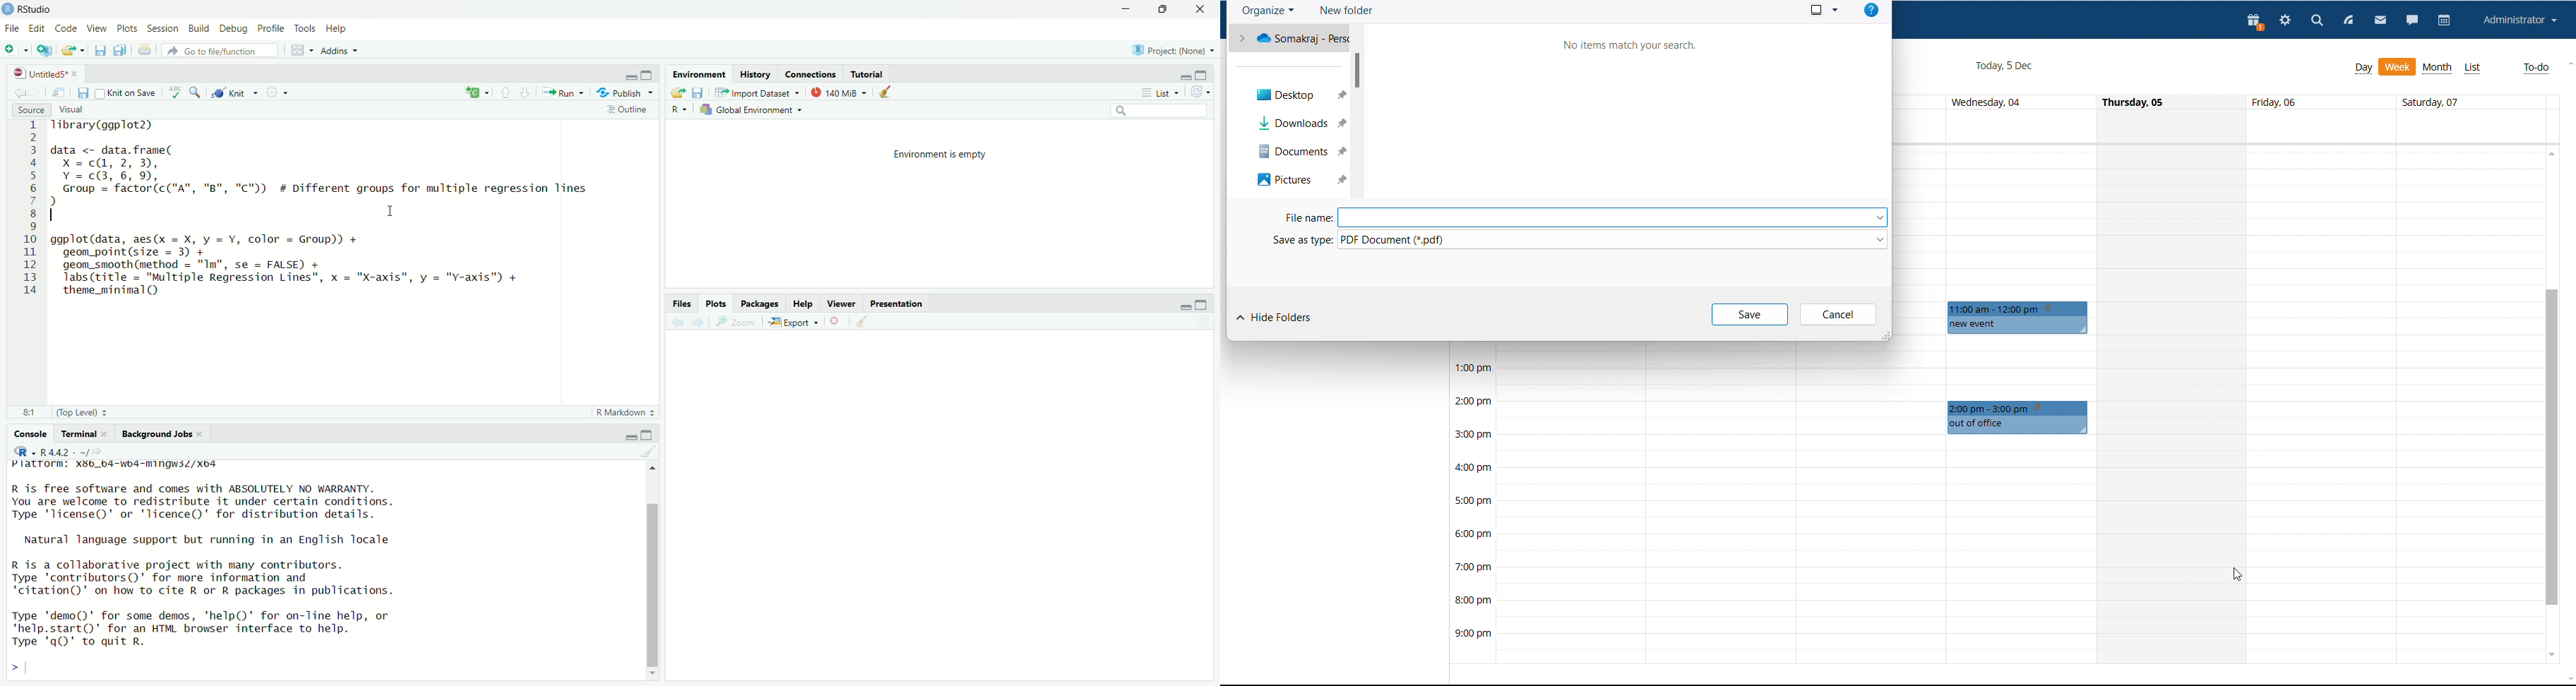 The width and height of the screenshot is (2576, 700). What do you see at coordinates (837, 92) in the screenshot?
I see `140 MiB =` at bounding box center [837, 92].